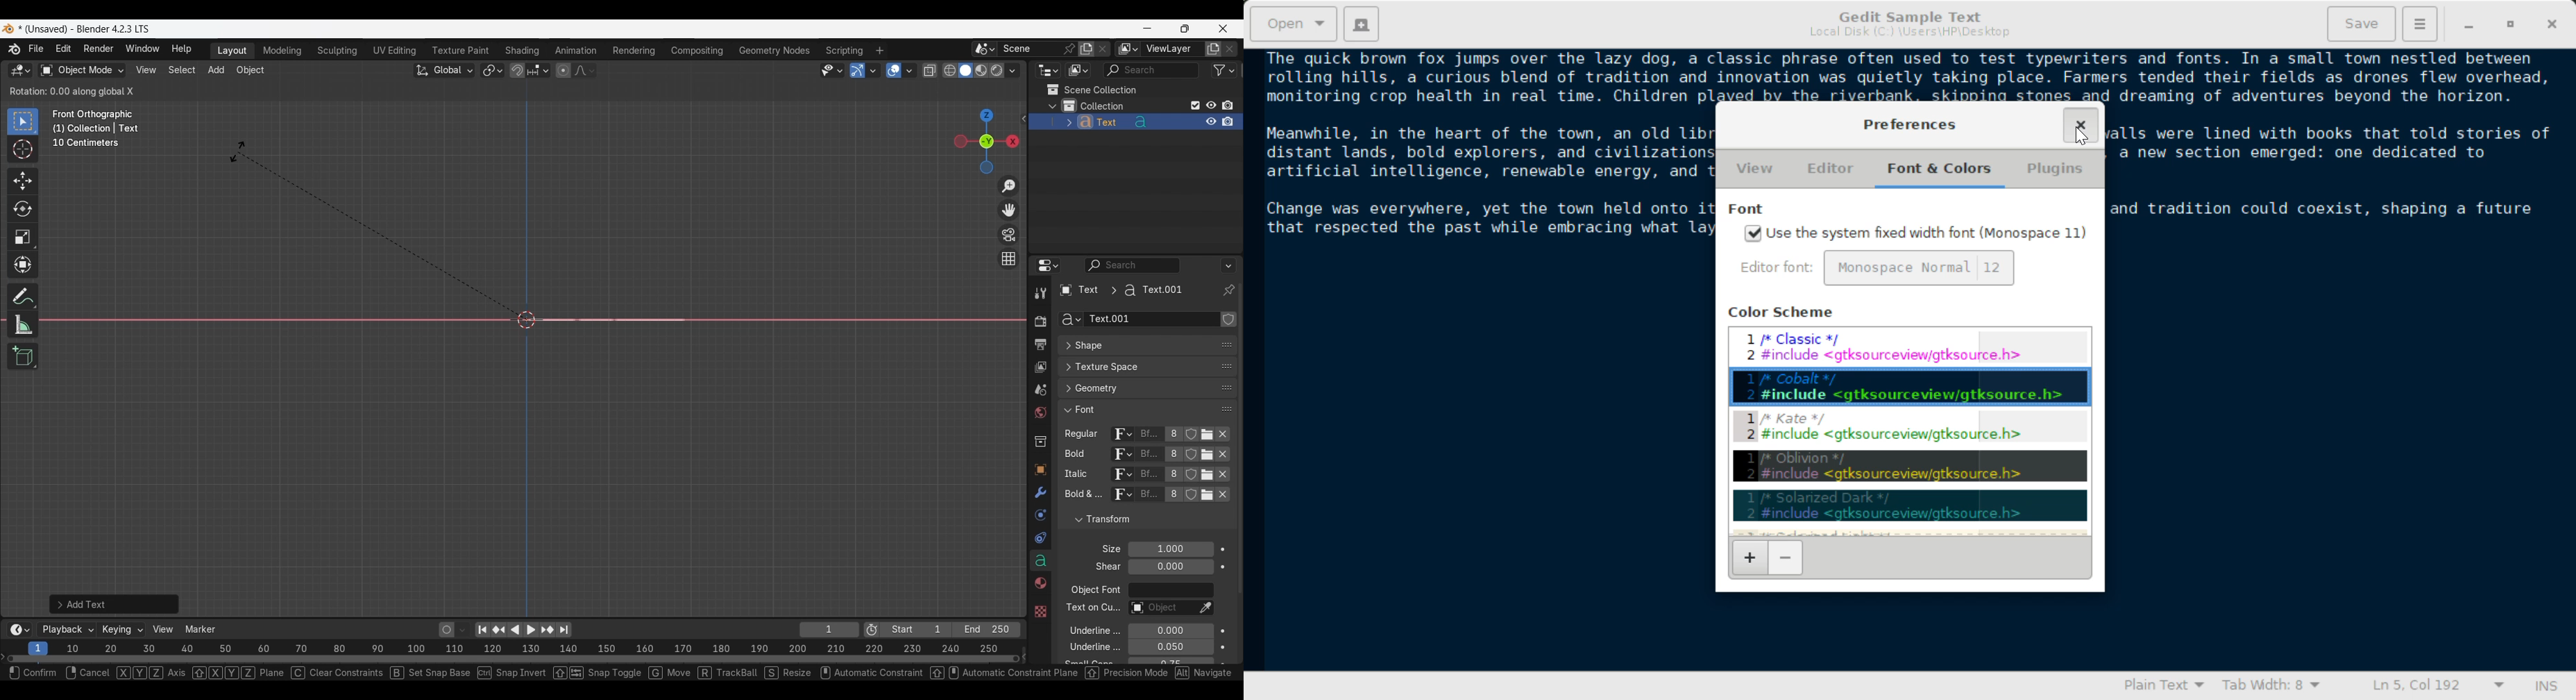 This screenshot has height=700, width=2576. I want to click on object font, so click(1095, 592).